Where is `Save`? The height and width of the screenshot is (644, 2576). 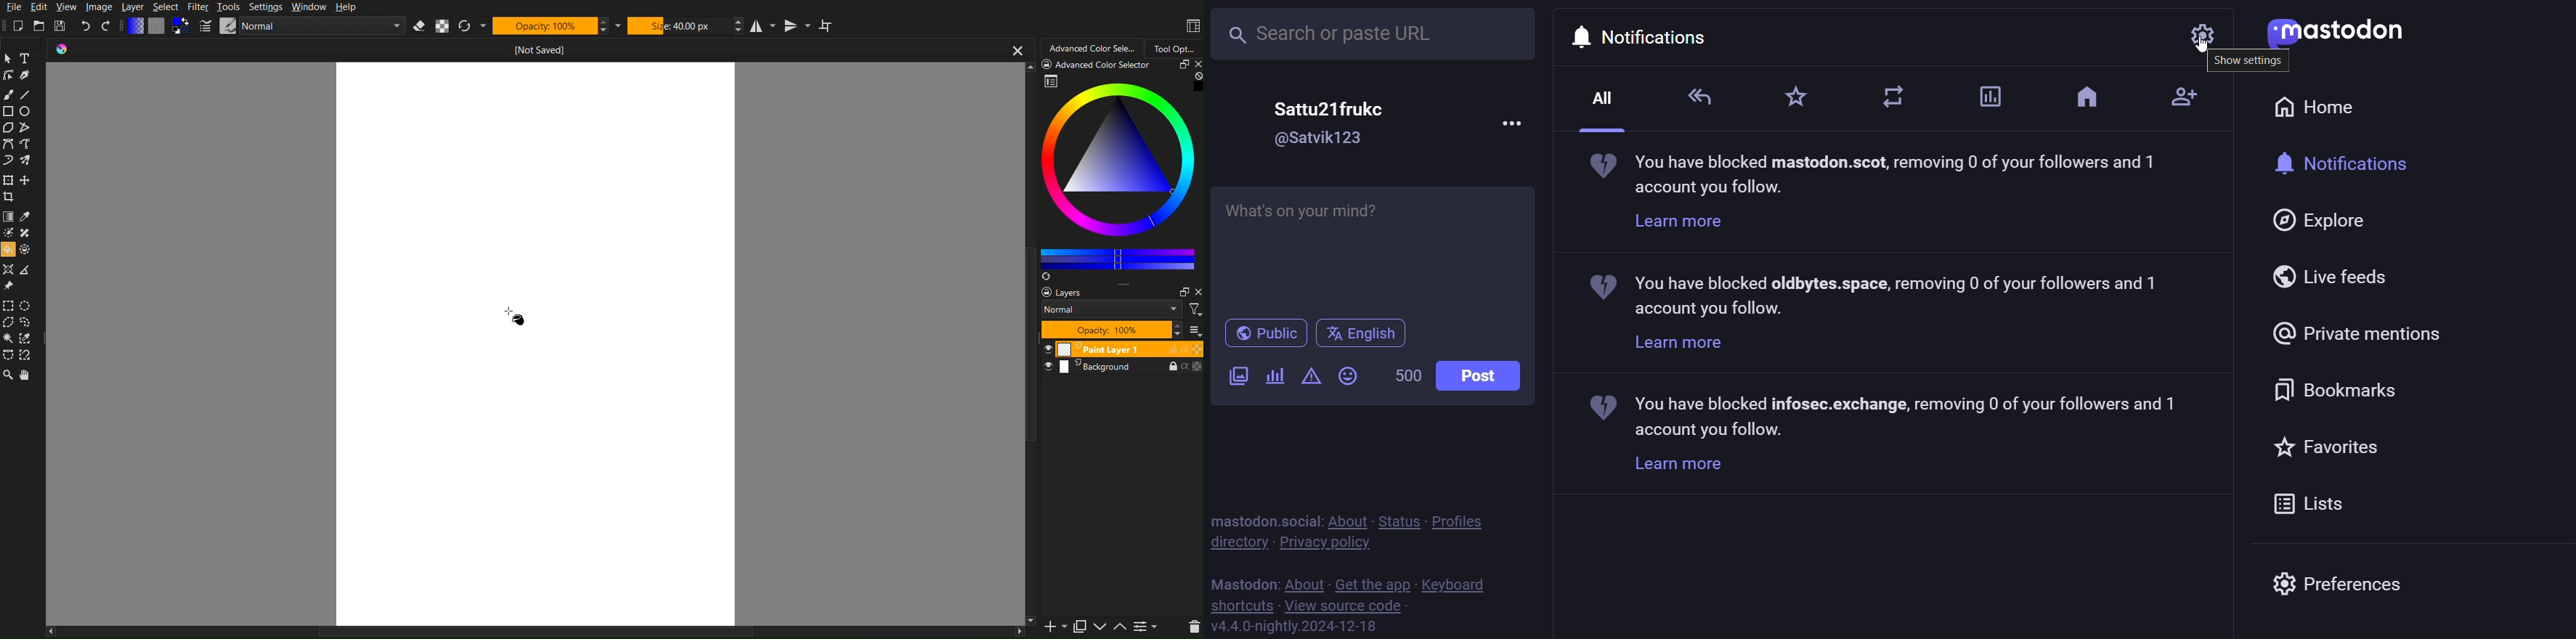 Save is located at coordinates (59, 25).